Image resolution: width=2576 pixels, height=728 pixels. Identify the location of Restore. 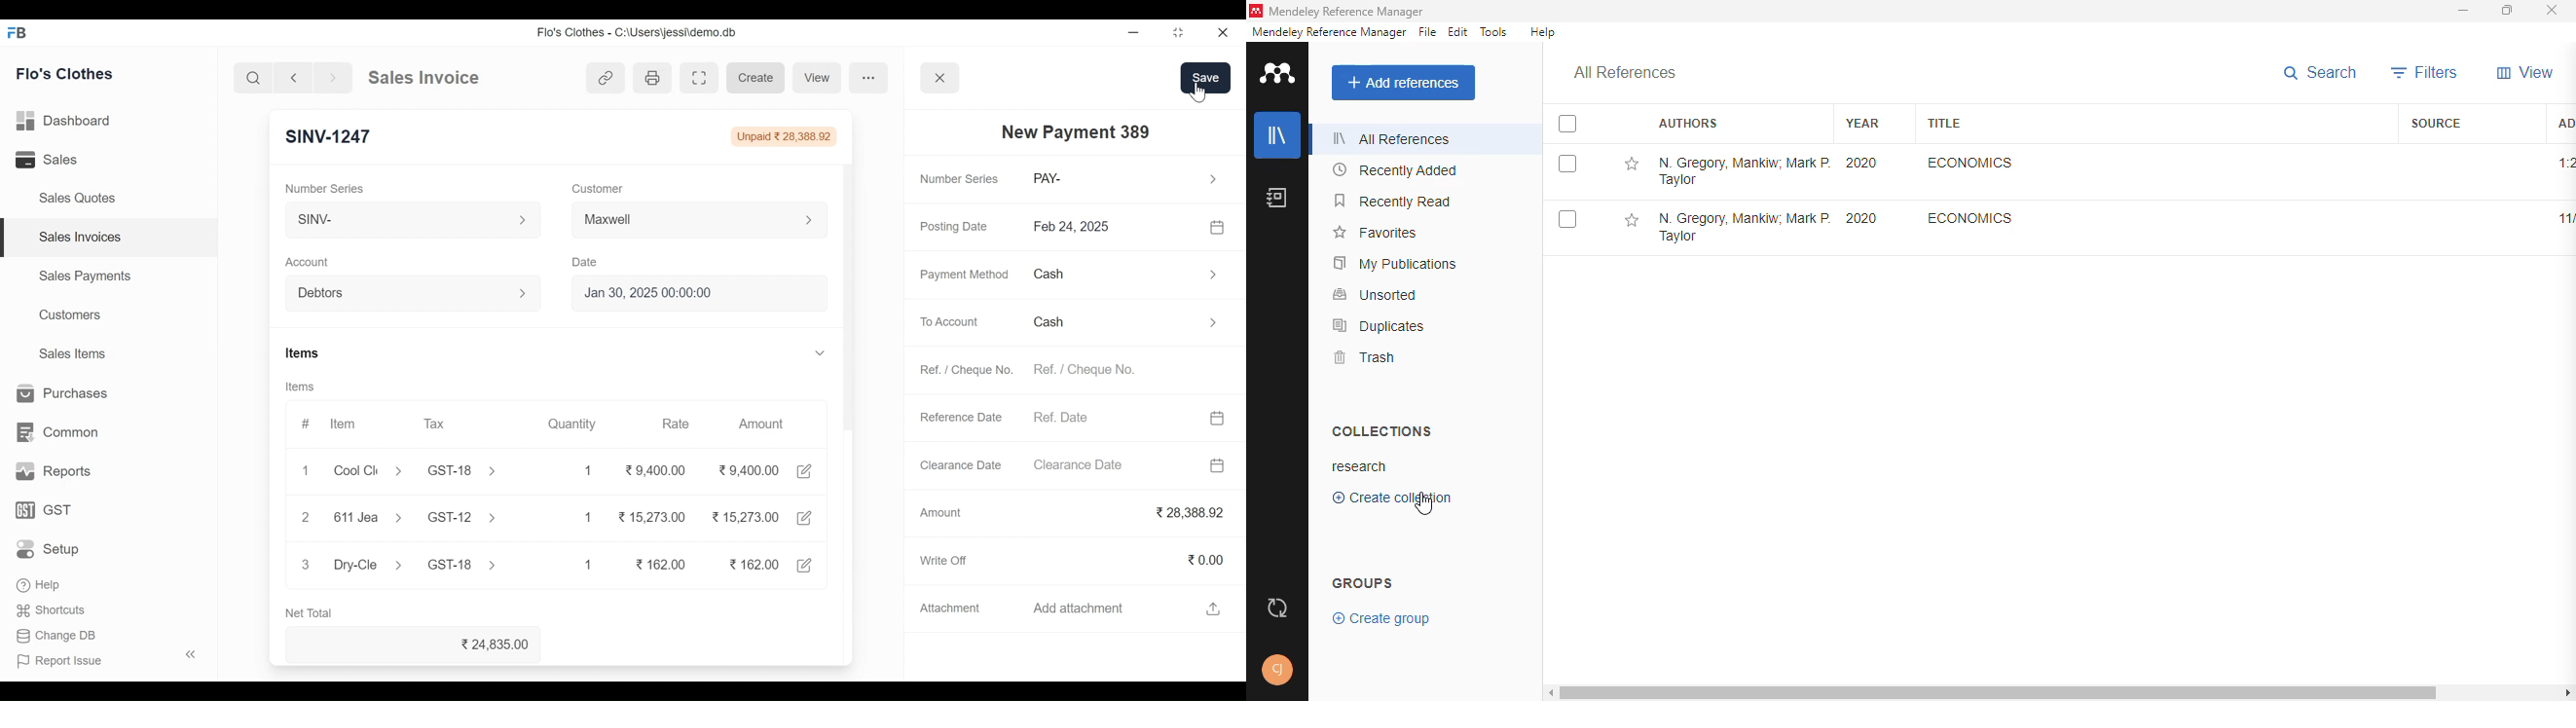
(1179, 34).